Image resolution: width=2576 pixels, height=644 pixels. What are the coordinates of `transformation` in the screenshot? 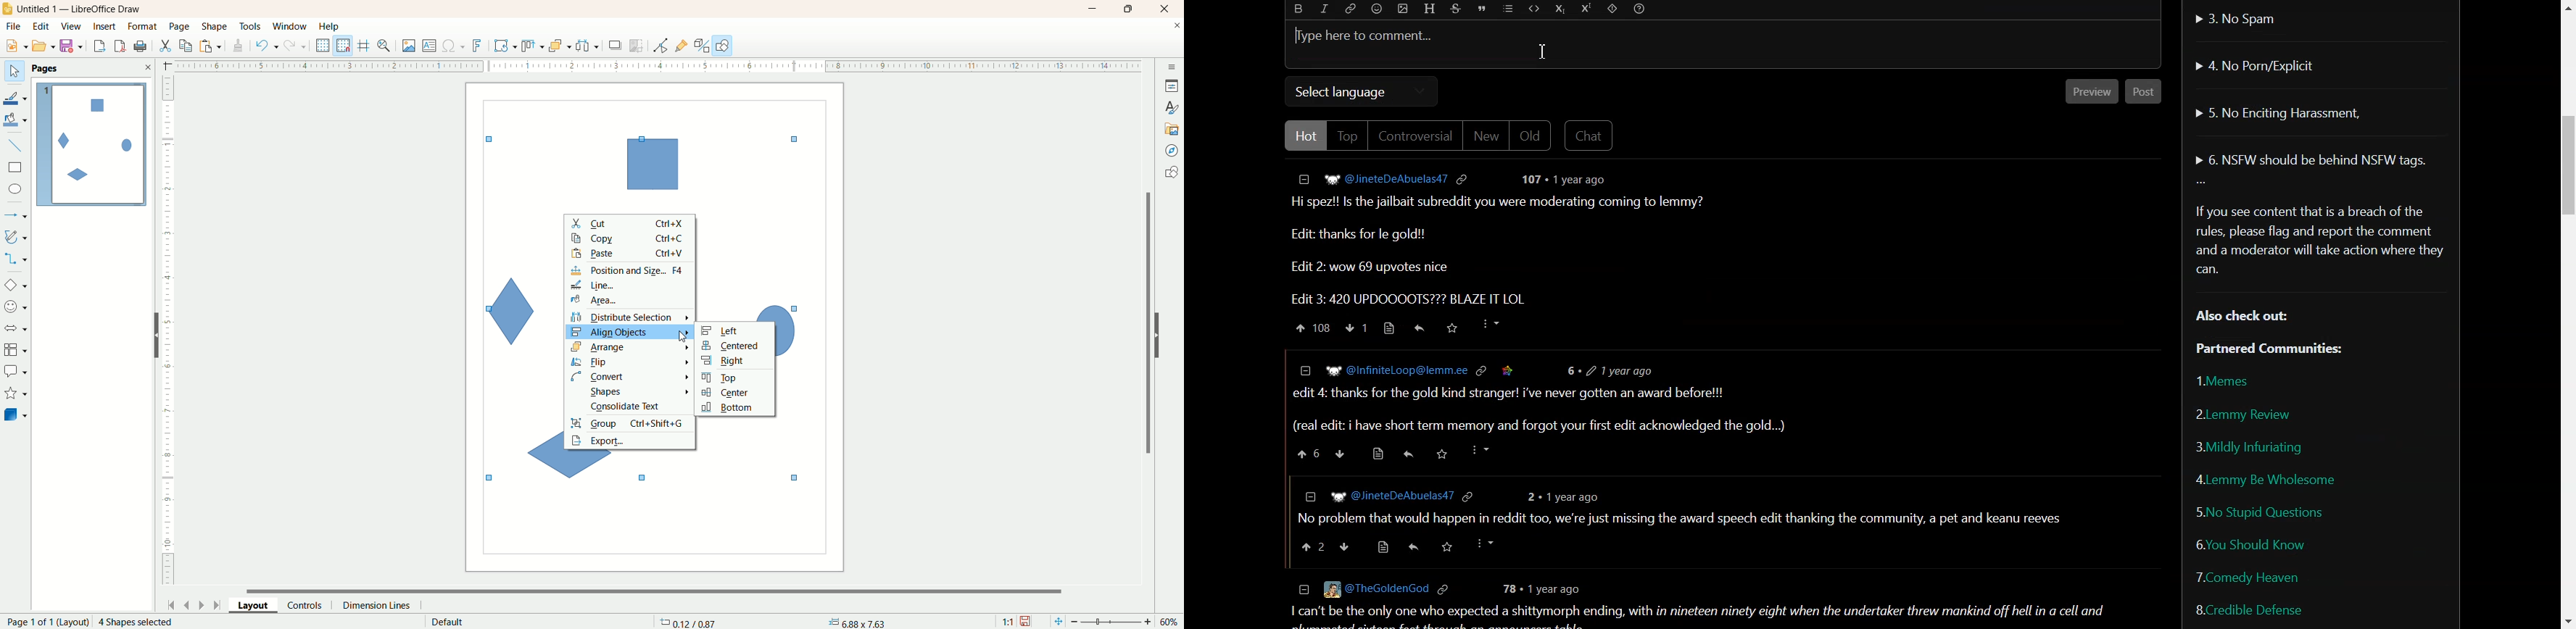 It's located at (506, 46).